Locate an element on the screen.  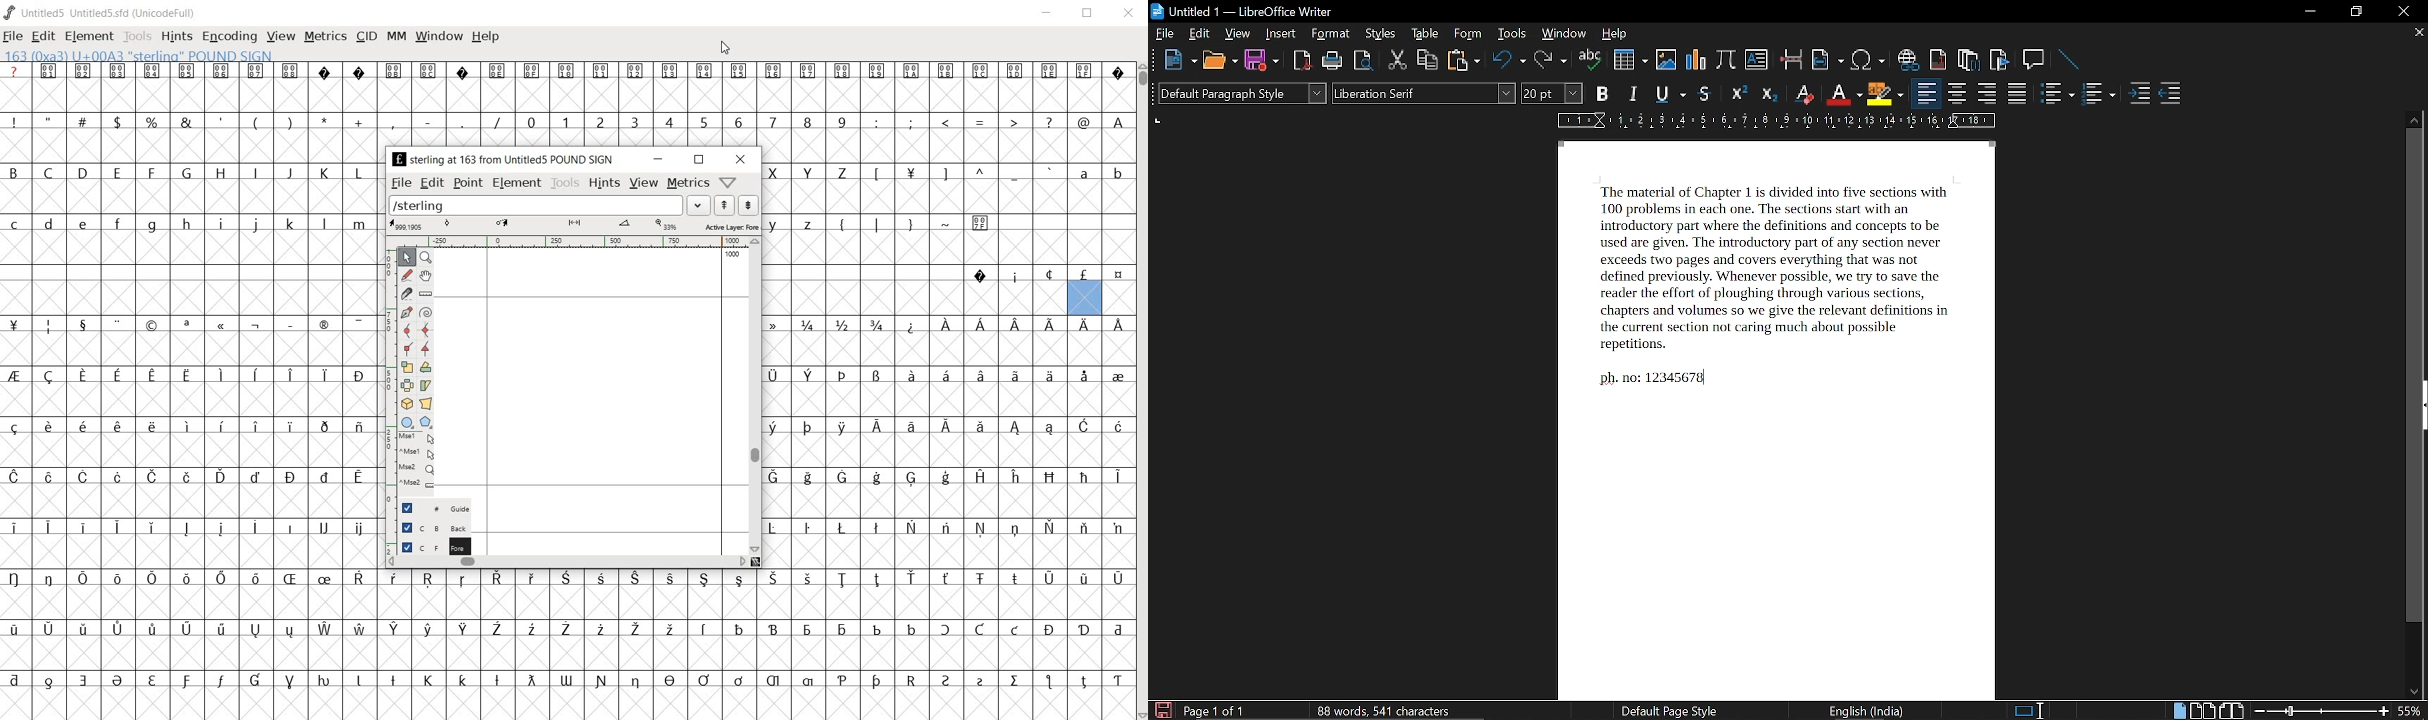
Symbol is located at coordinates (359, 323).